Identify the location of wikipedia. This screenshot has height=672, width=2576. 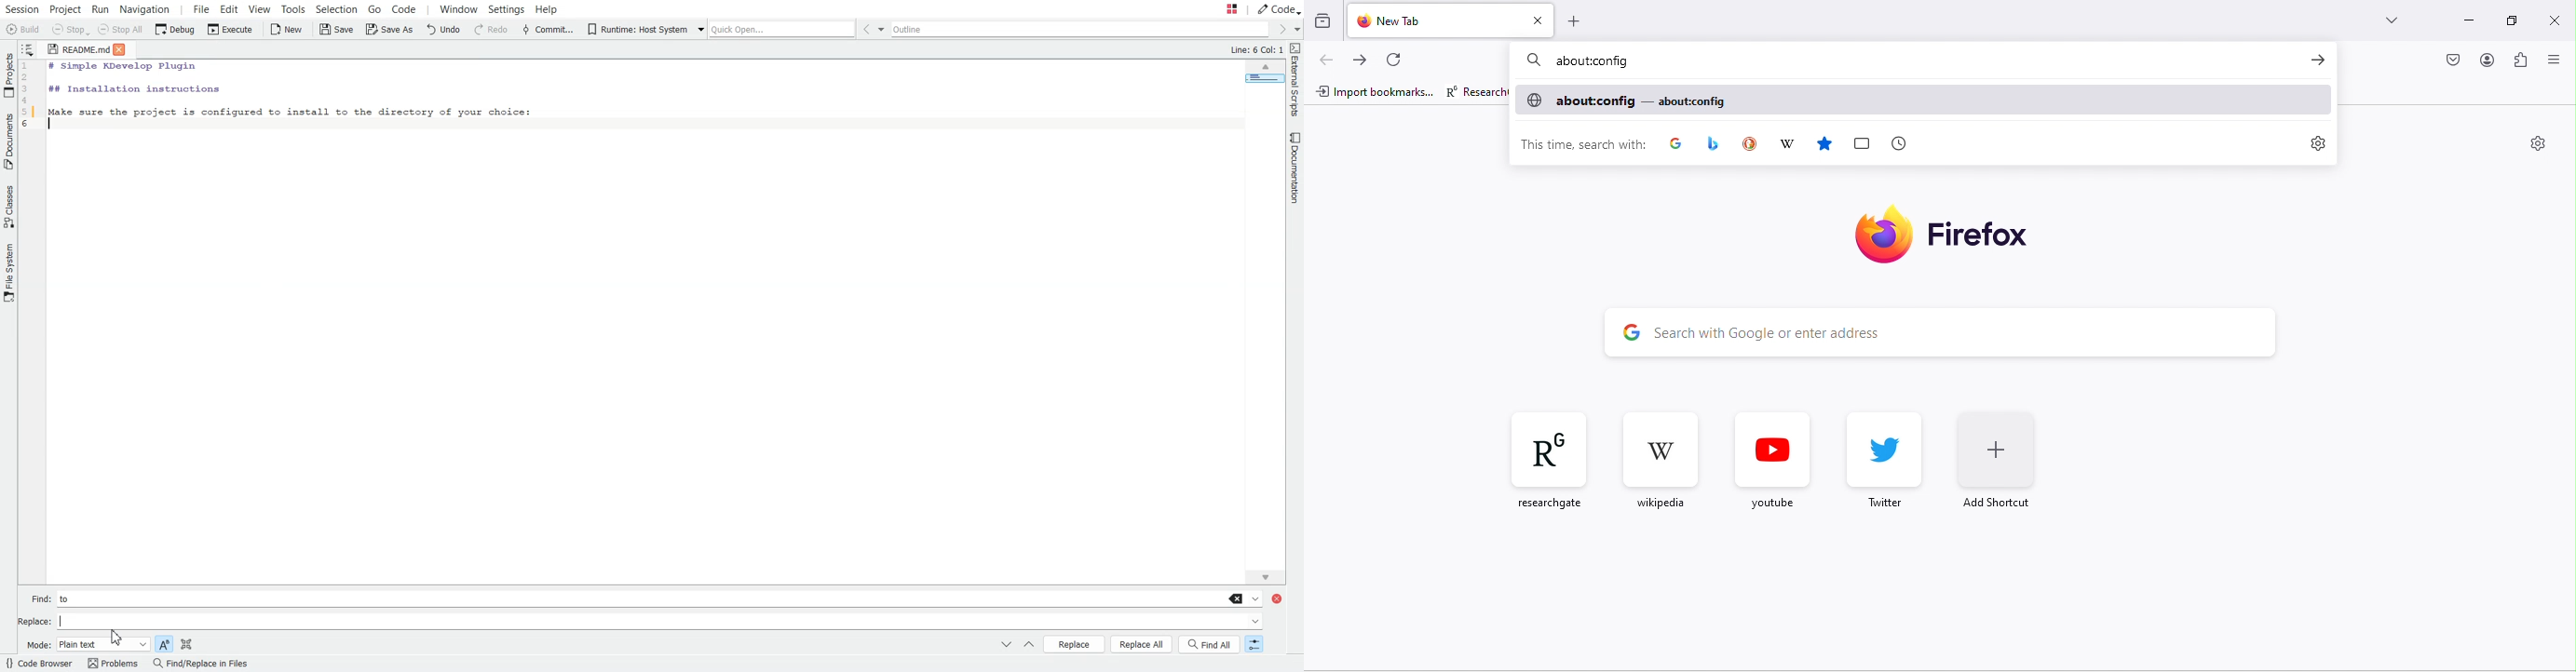
(1662, 457).